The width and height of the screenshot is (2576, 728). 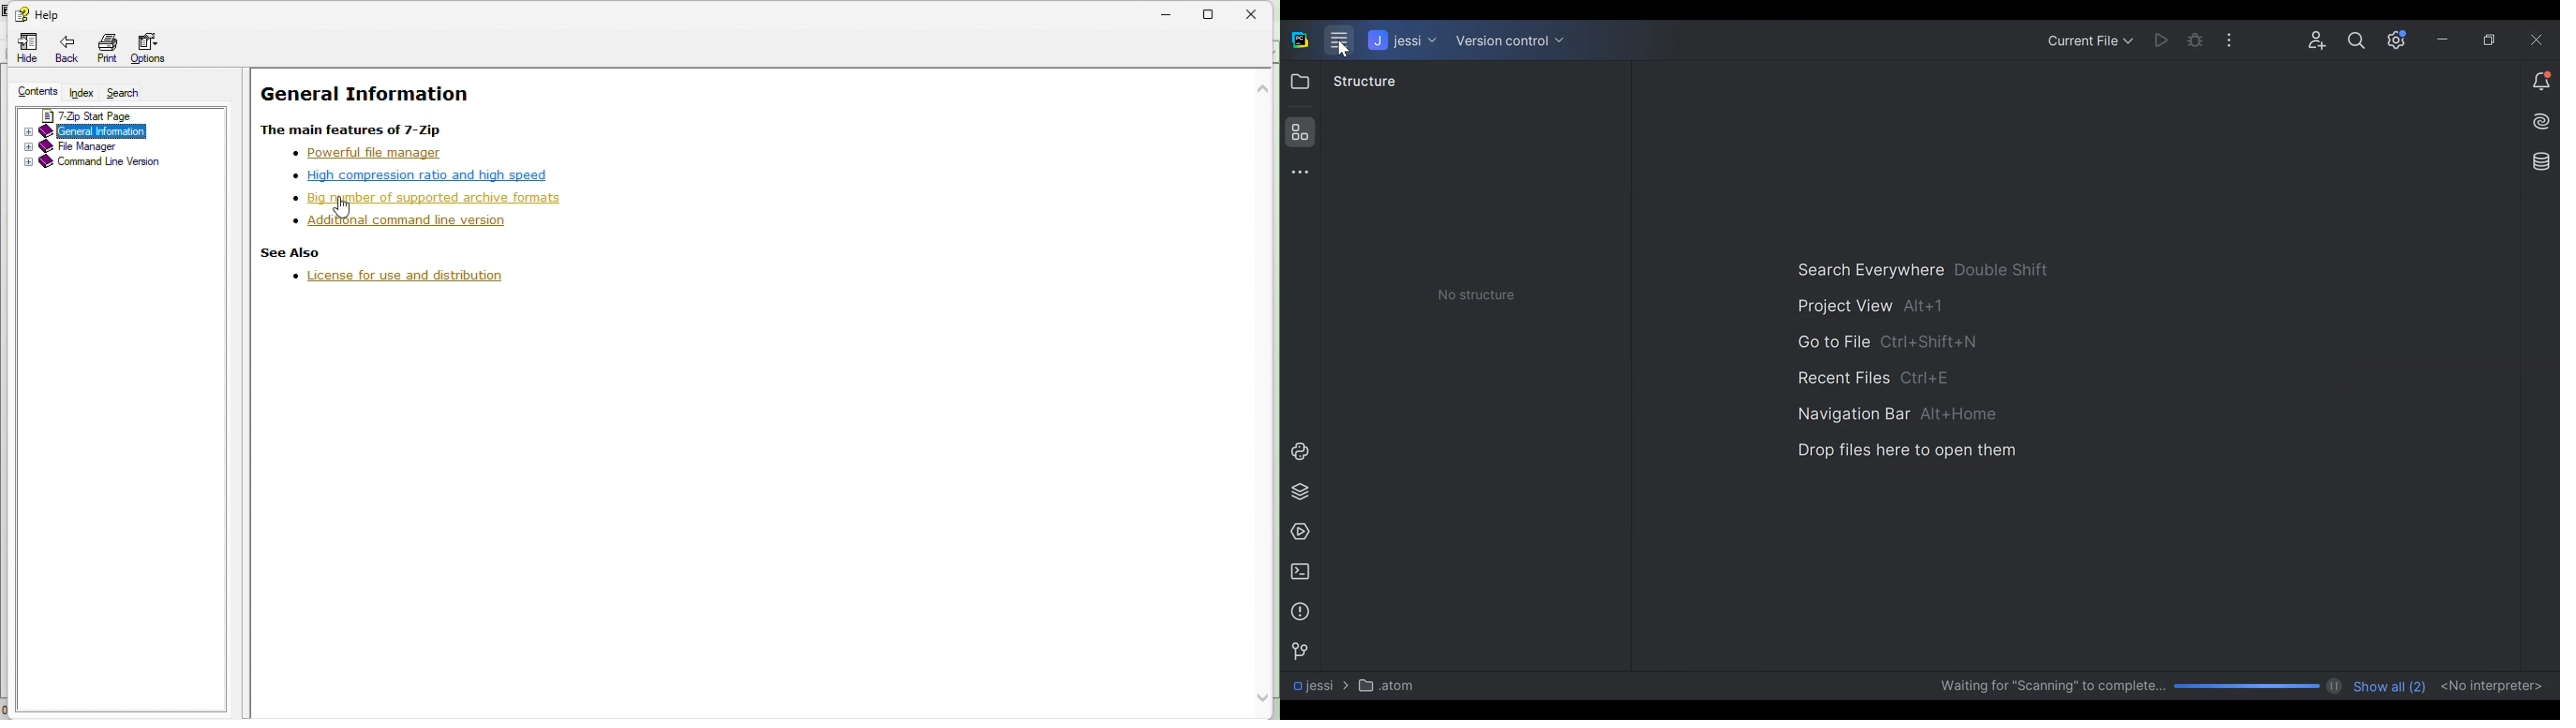 What do you see at coordinates (115, 147) in the screenshot?
I see `File manager` at bounding box center [115, 147].